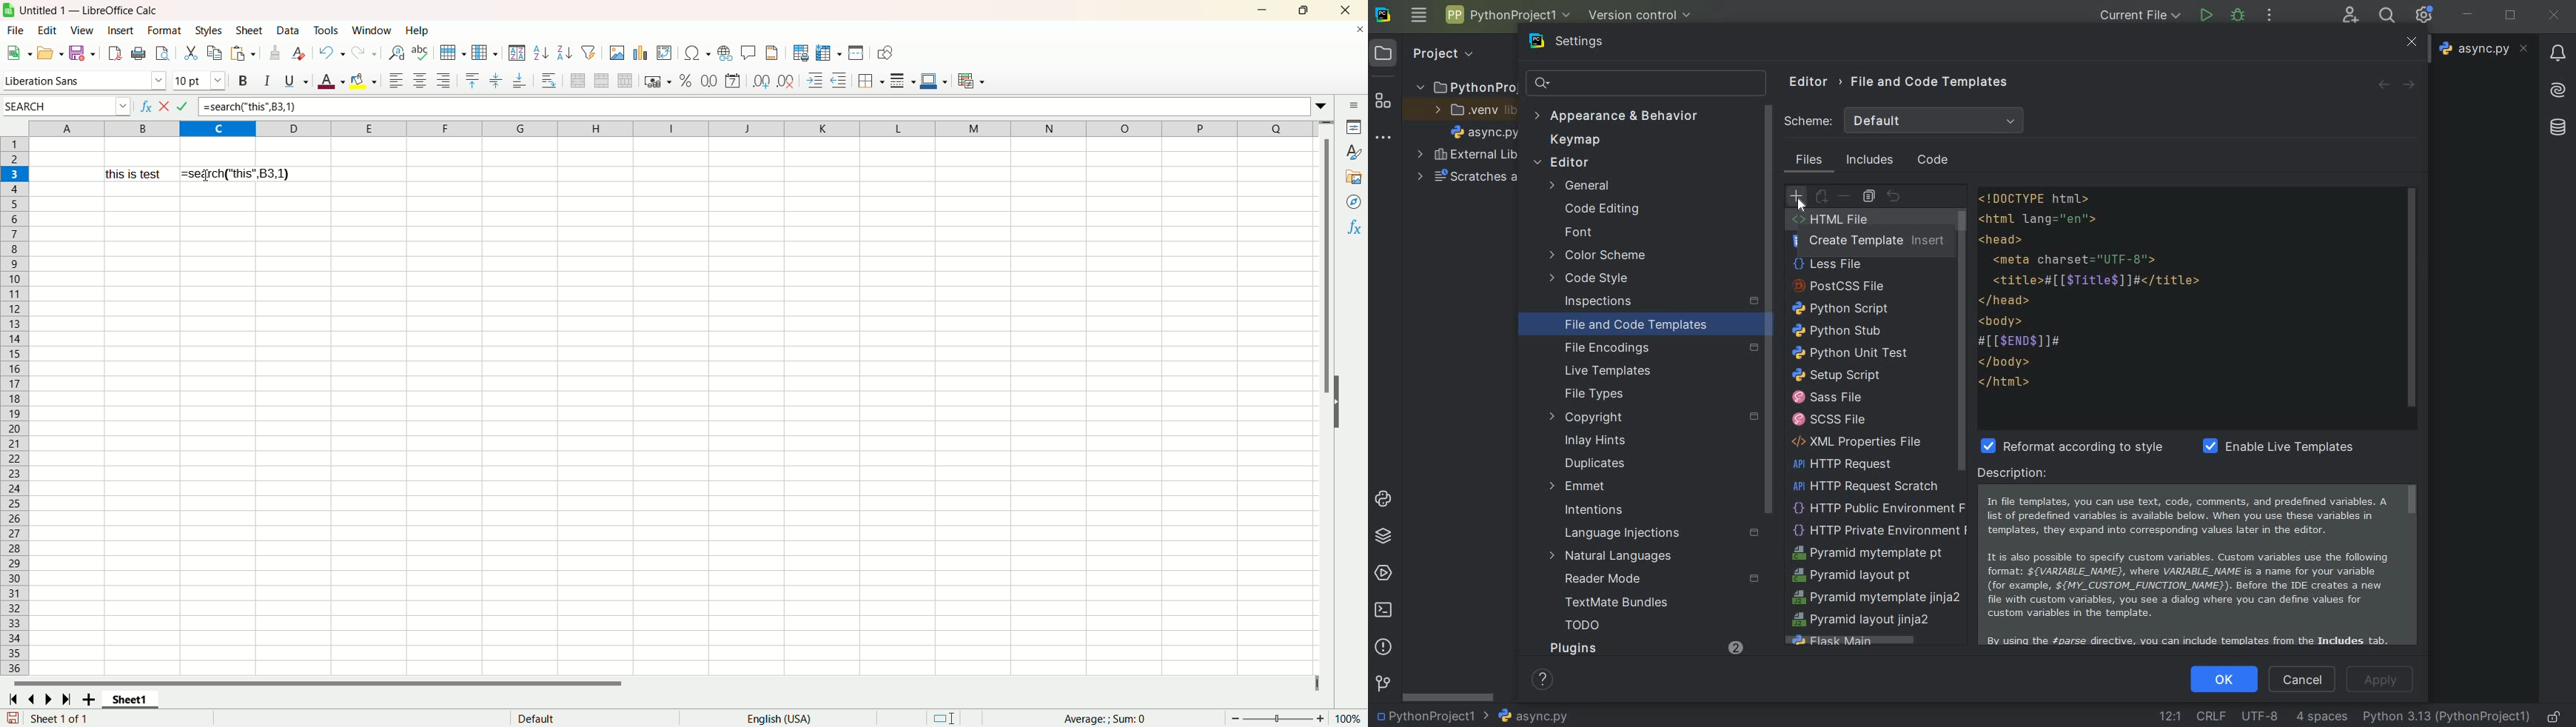 The image size is (2576, 728). I want to click on format as number, so click(709, 79).